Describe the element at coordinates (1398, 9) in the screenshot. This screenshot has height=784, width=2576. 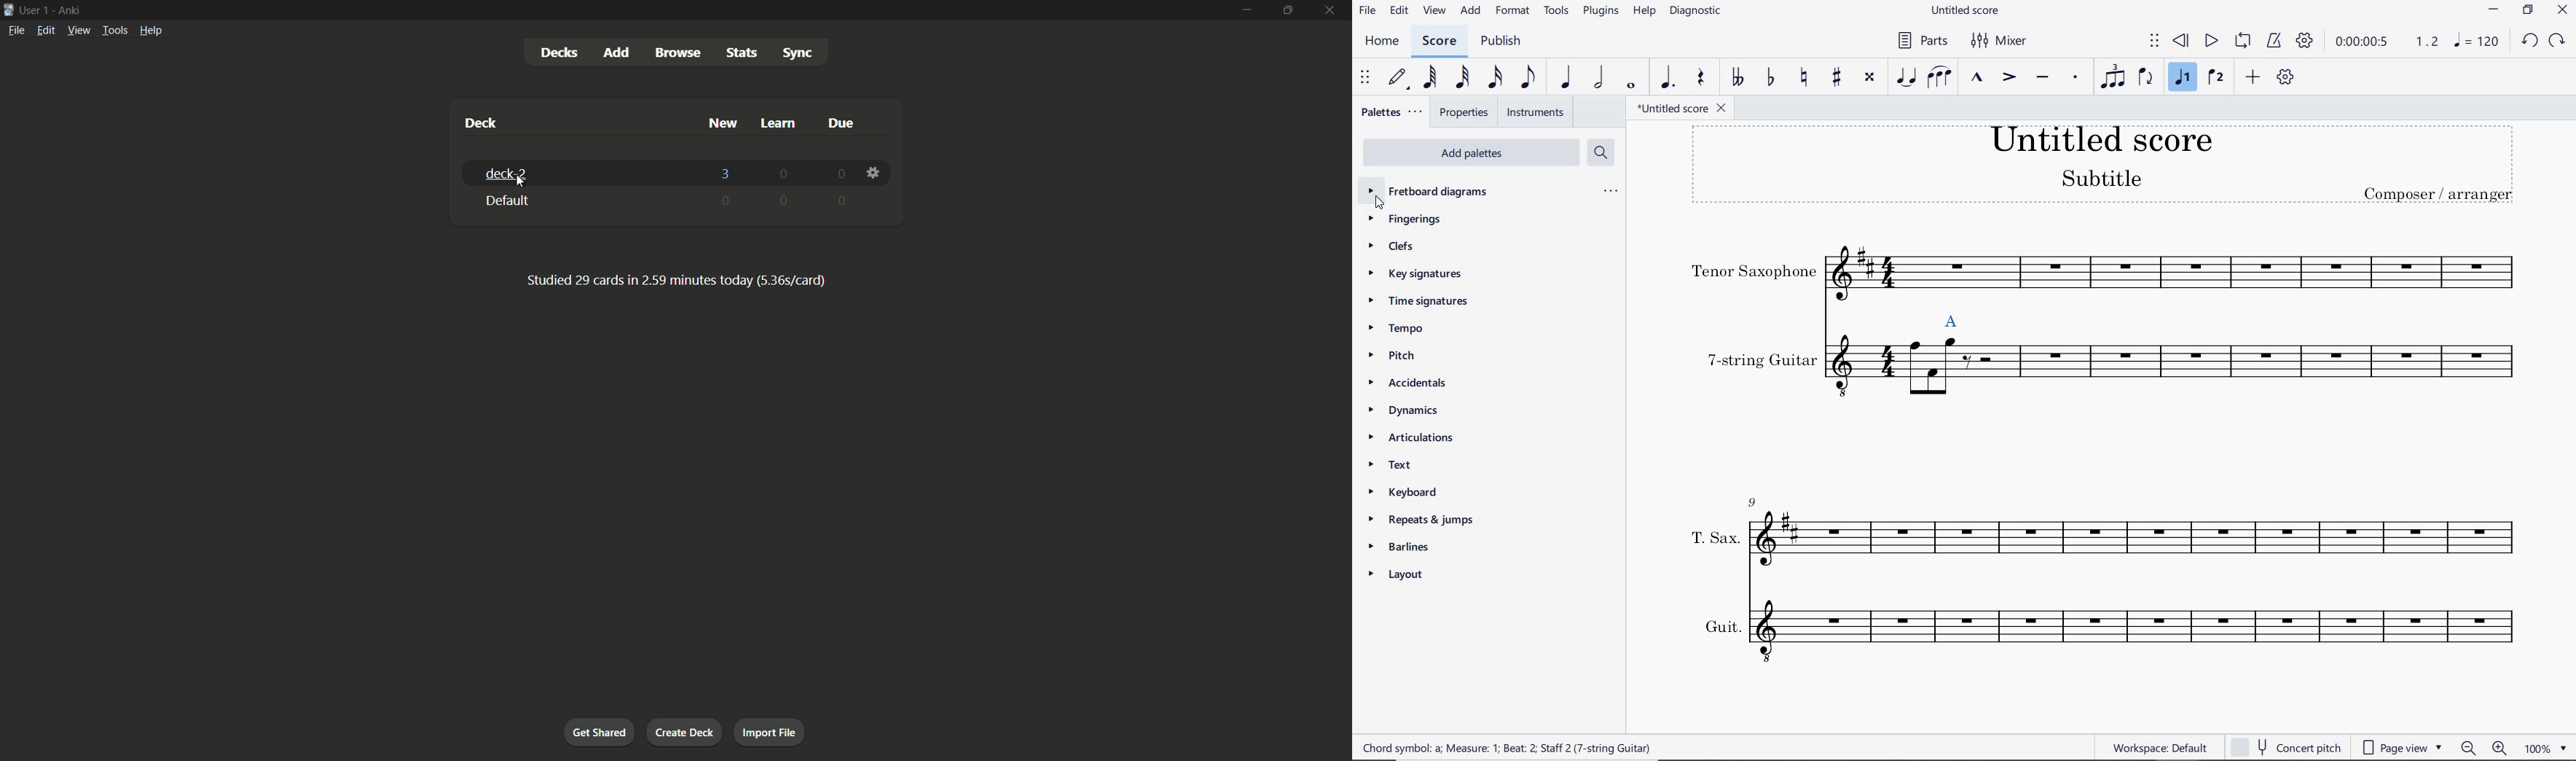
I see `EDIT` at that location.